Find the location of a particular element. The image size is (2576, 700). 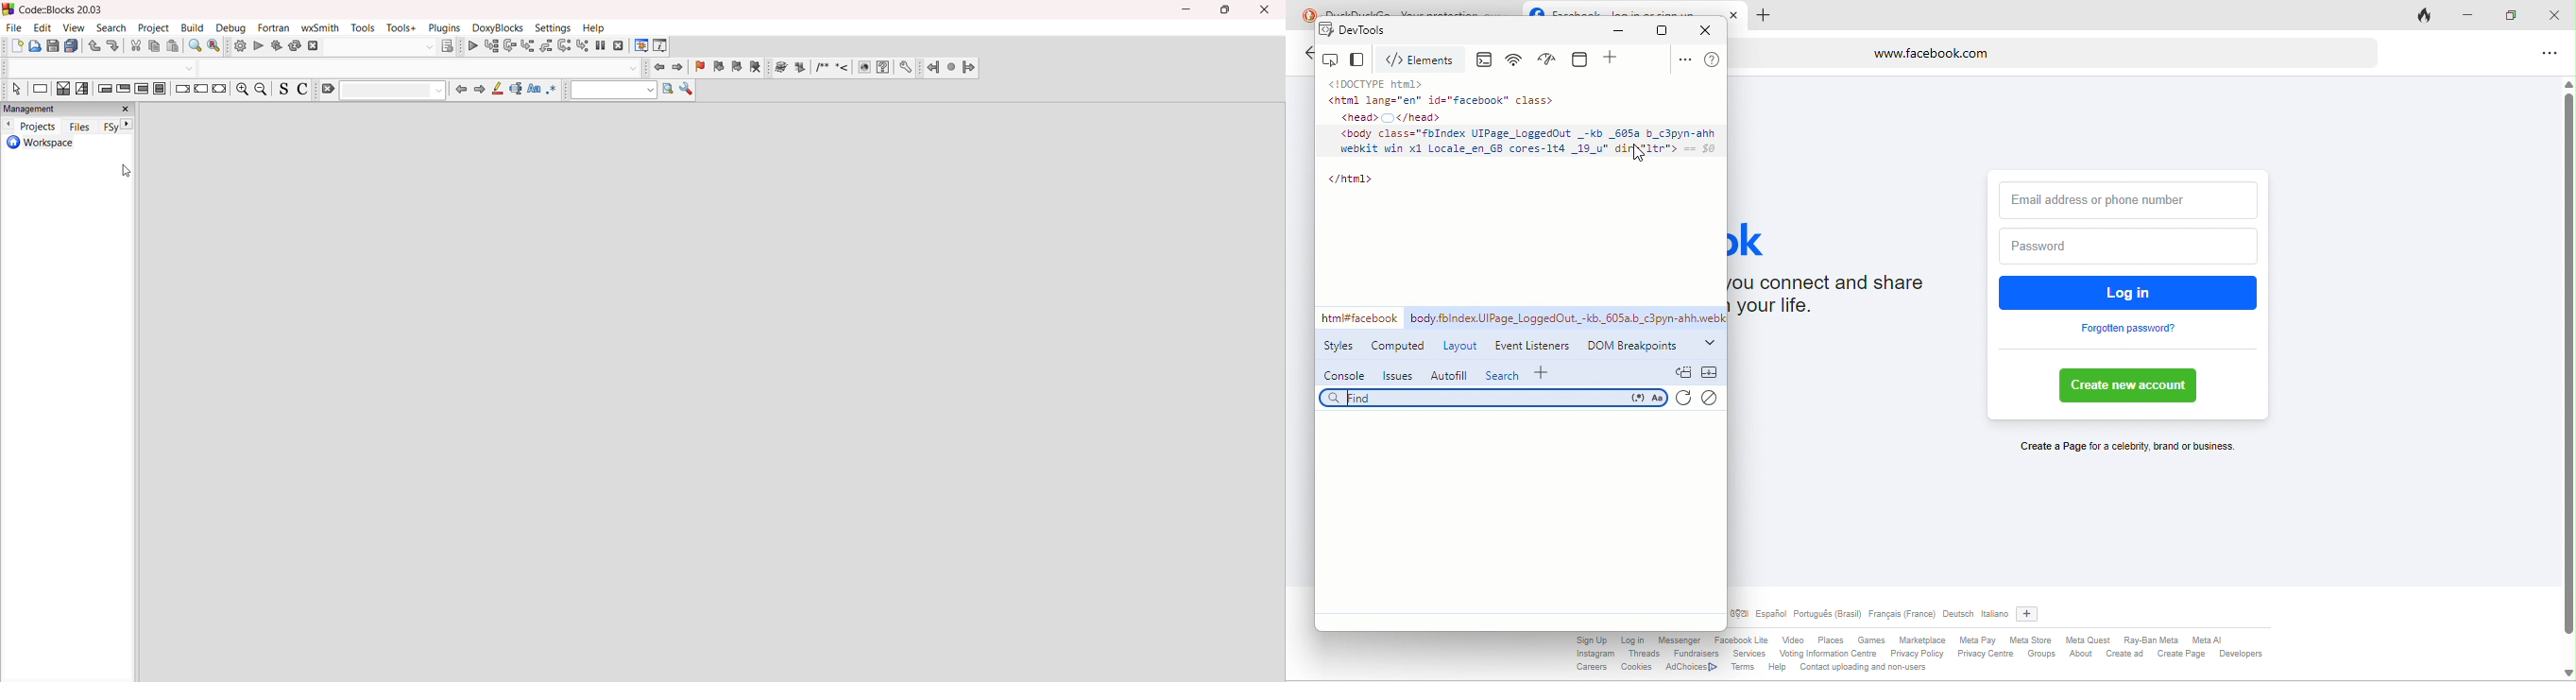

doxyBlocks is located at coordinates (500, 27).